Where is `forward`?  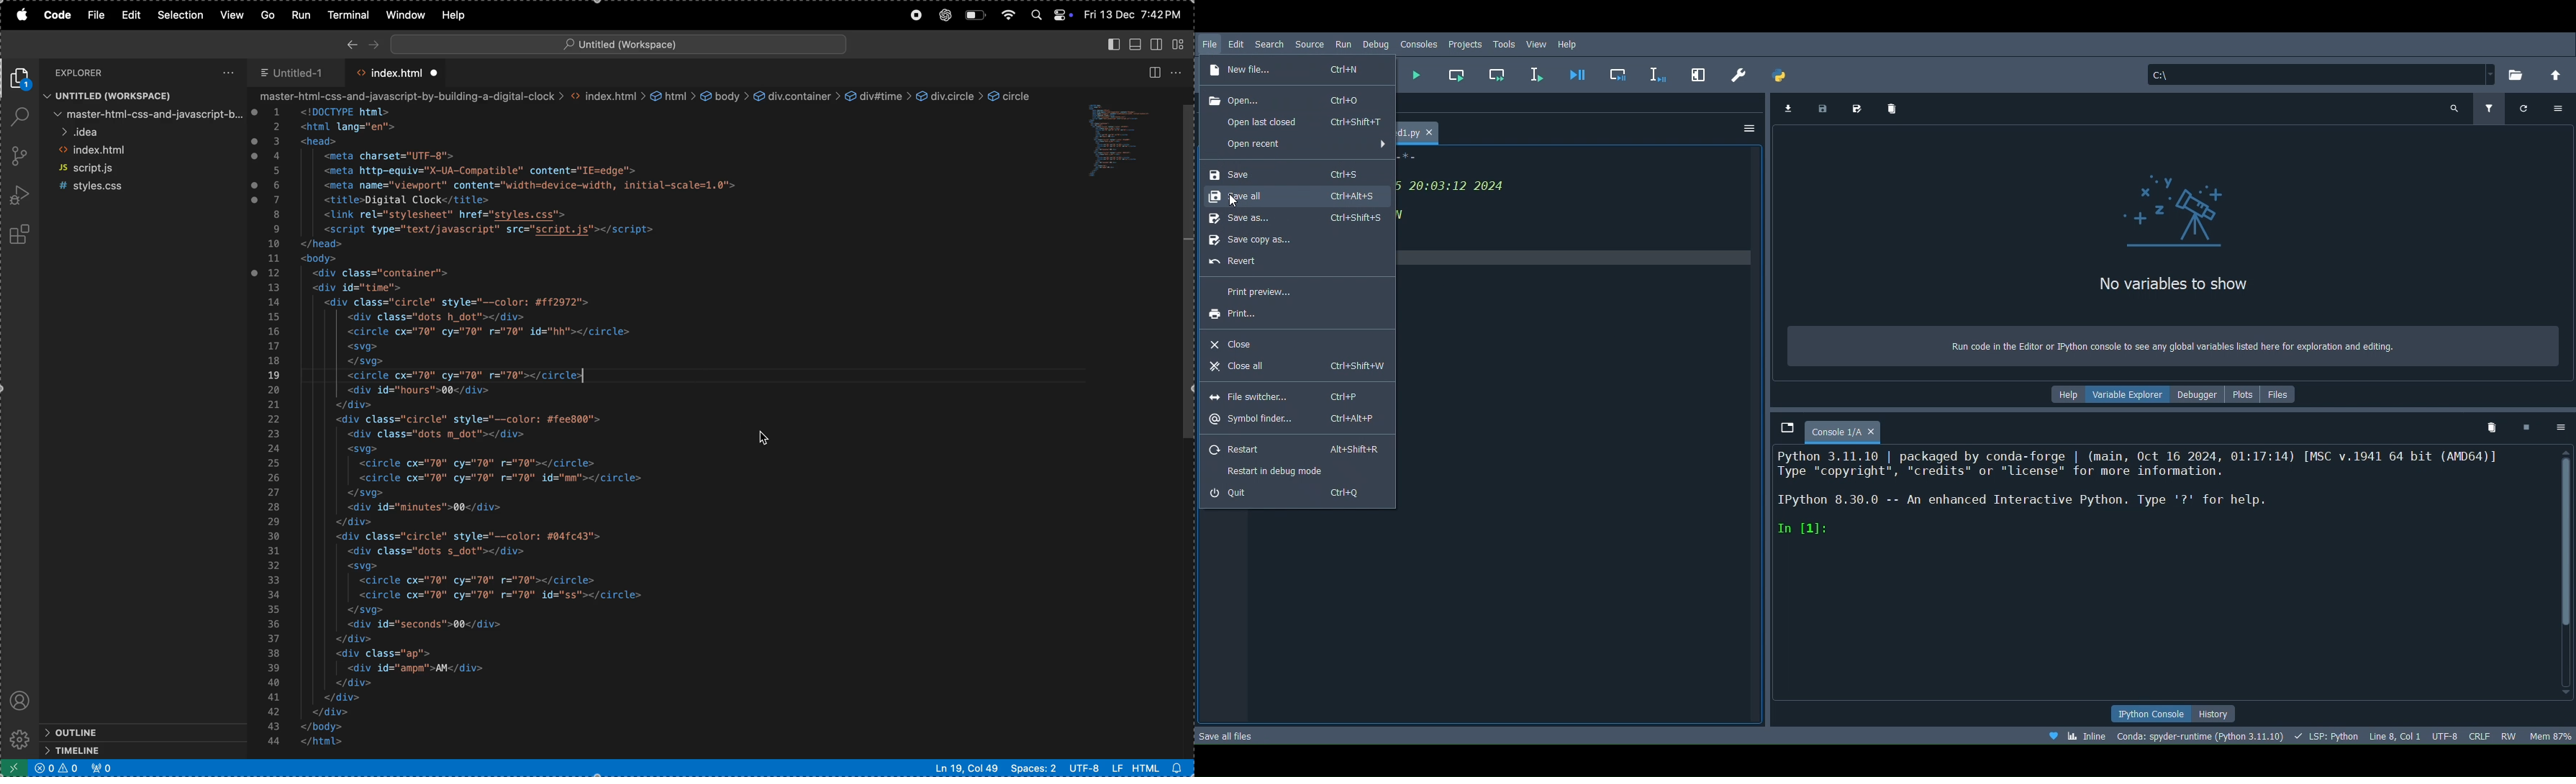 forward is located at coordinates (371, 41).